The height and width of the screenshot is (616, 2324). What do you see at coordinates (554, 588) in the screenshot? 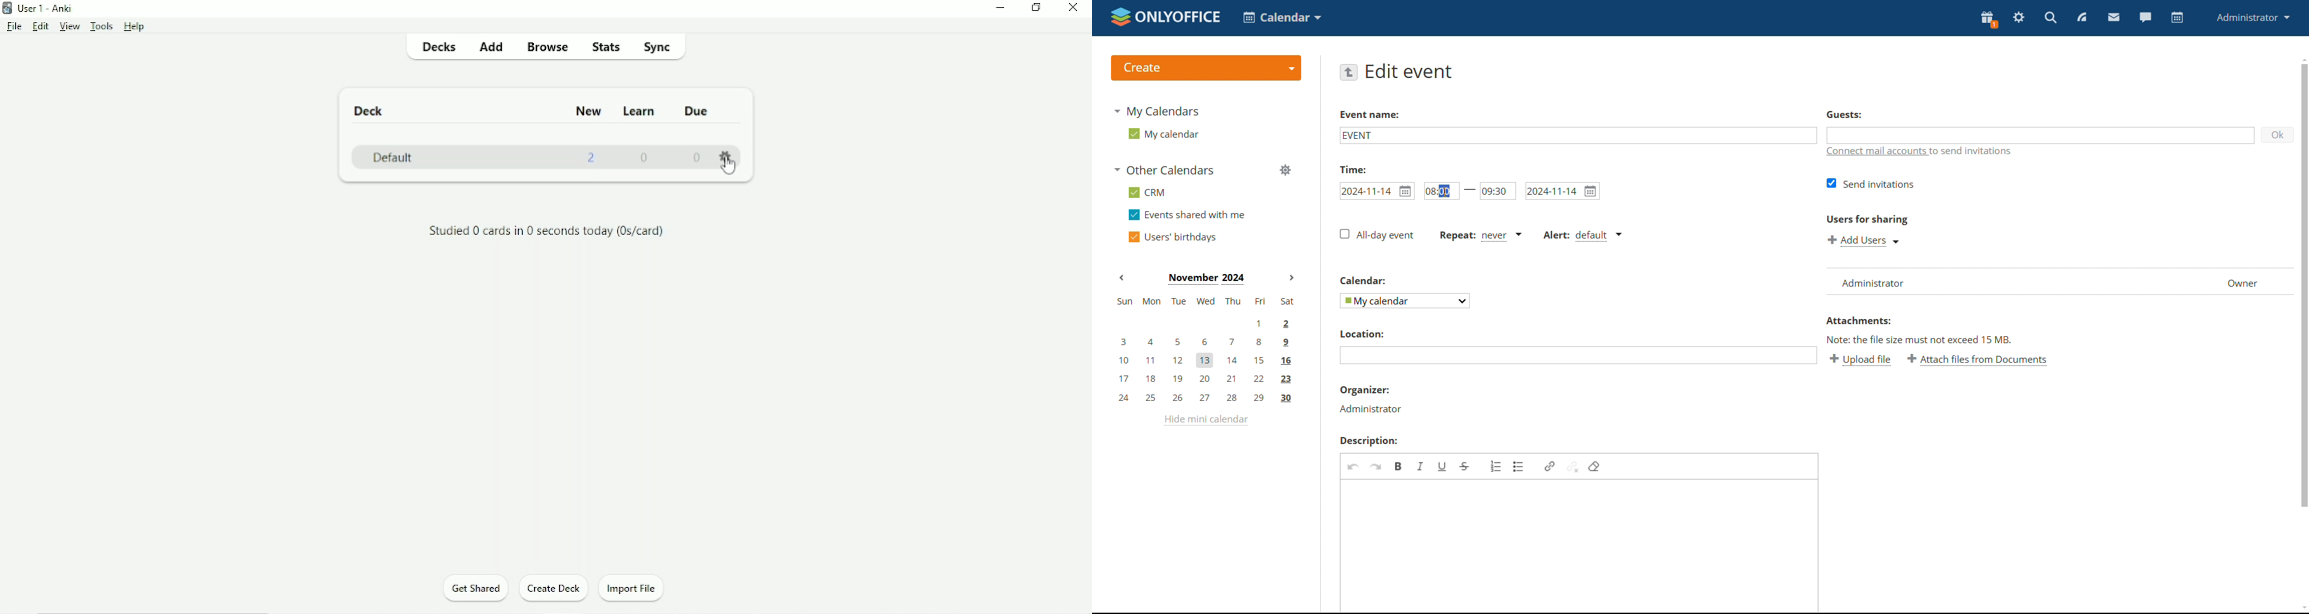
I see `Create Deck` at bounding box center [554, 588].